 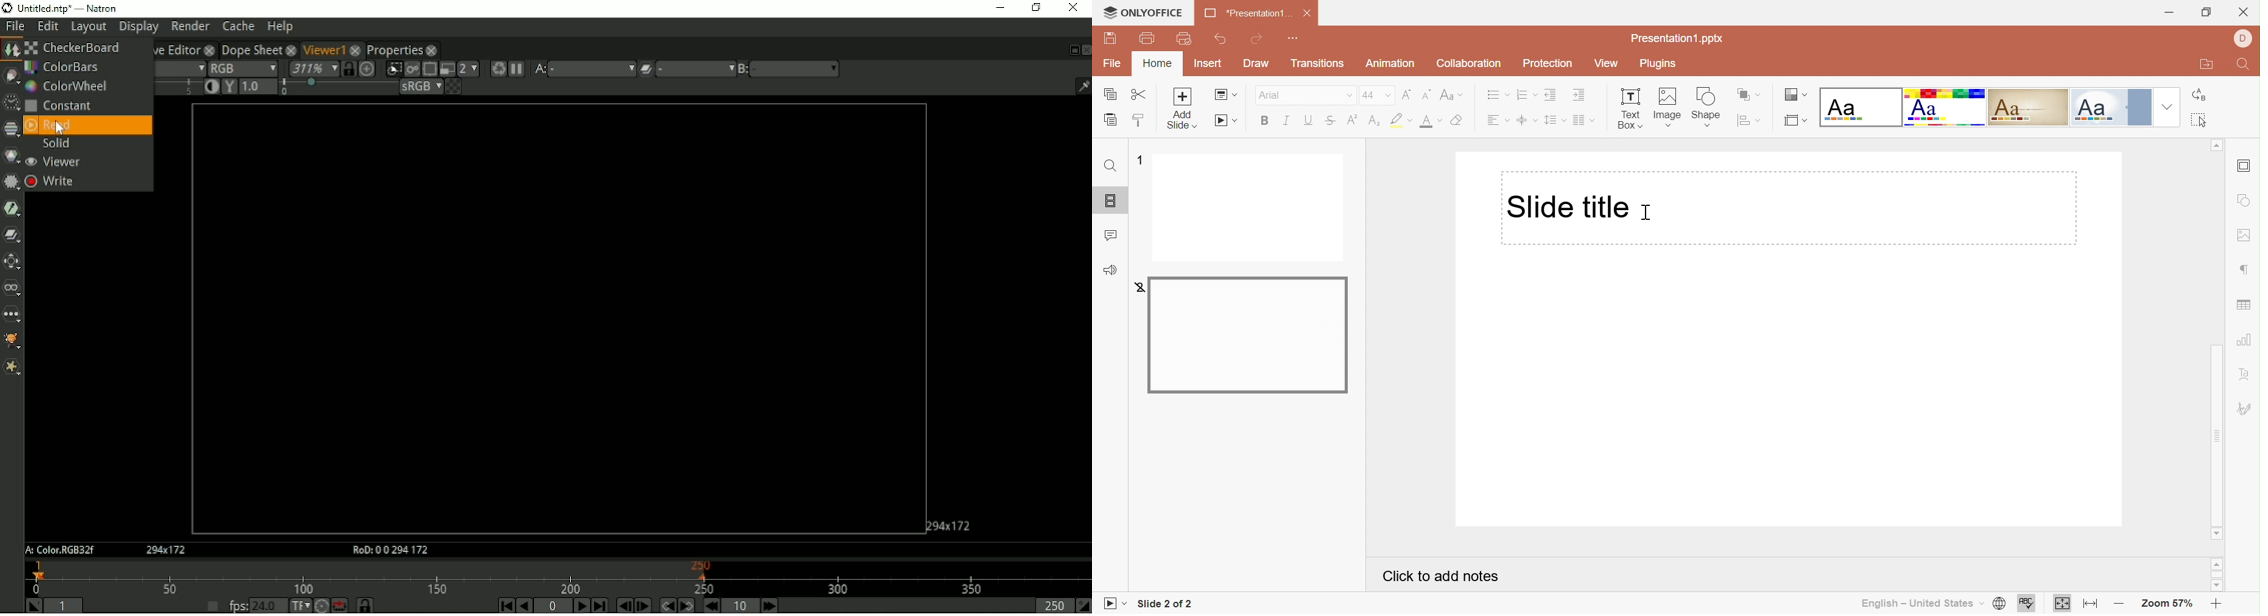 I want to click on Close, so click(x=1311, y=13).